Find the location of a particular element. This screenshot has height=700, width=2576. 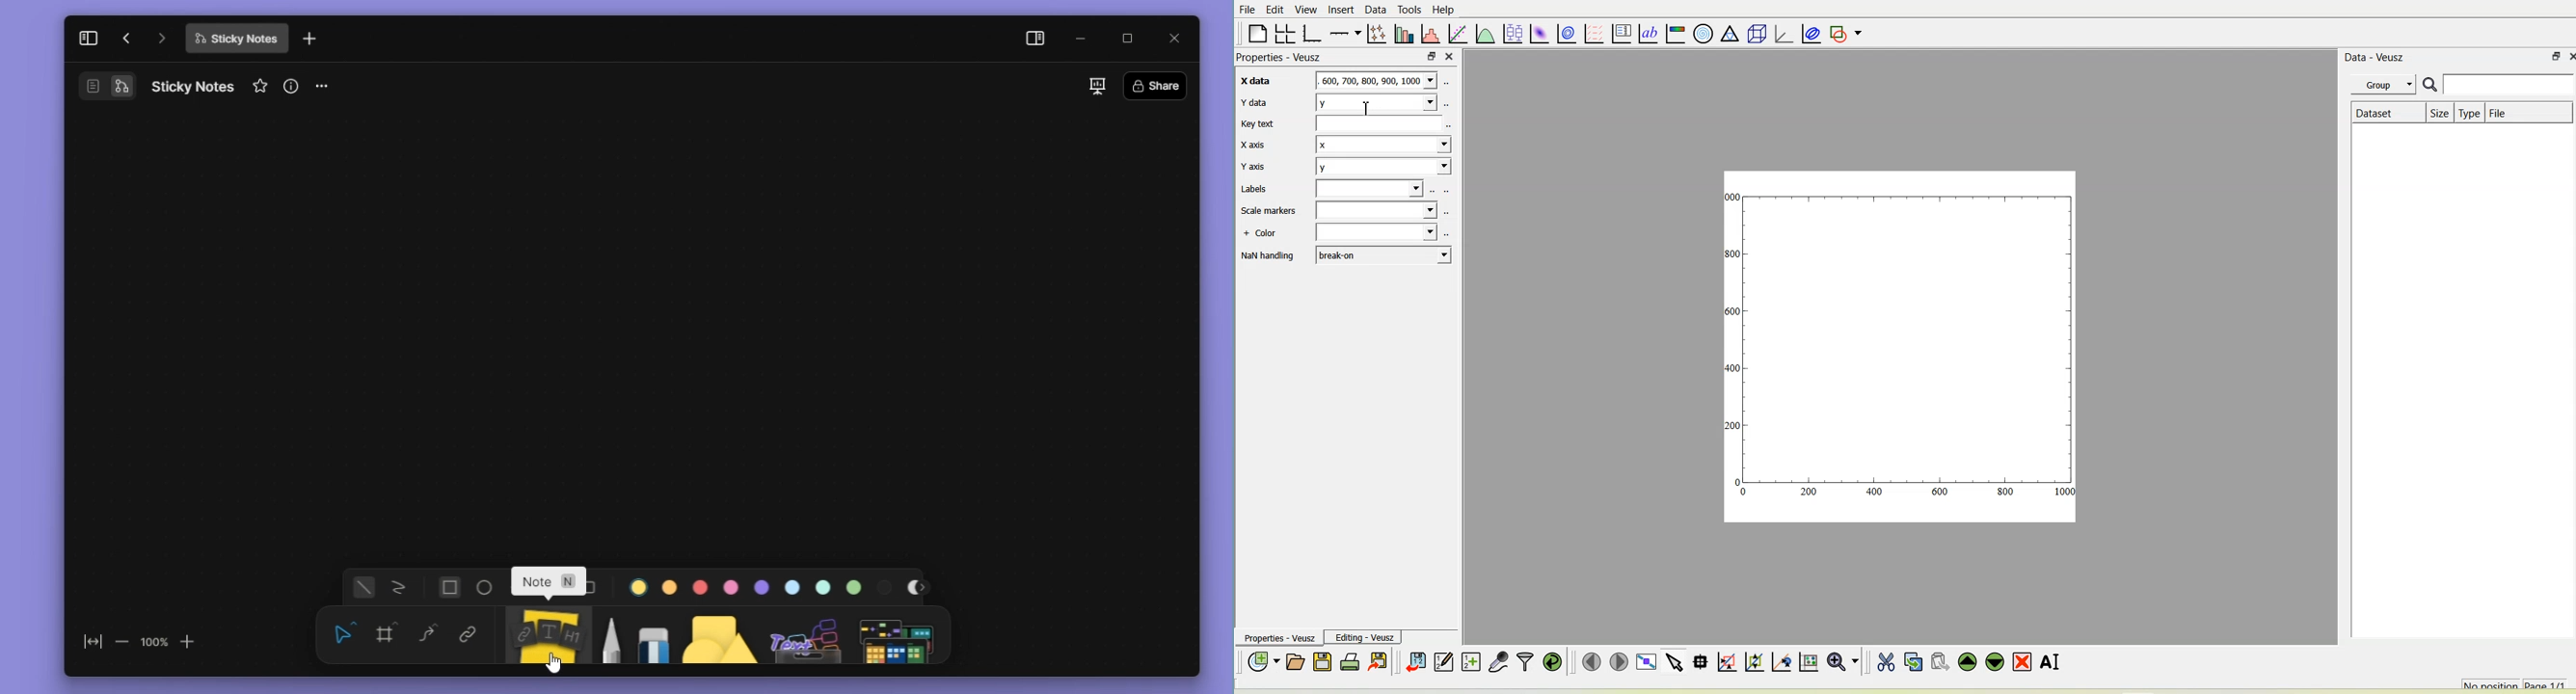

Sticky notes is located at coordinates (544, 635).